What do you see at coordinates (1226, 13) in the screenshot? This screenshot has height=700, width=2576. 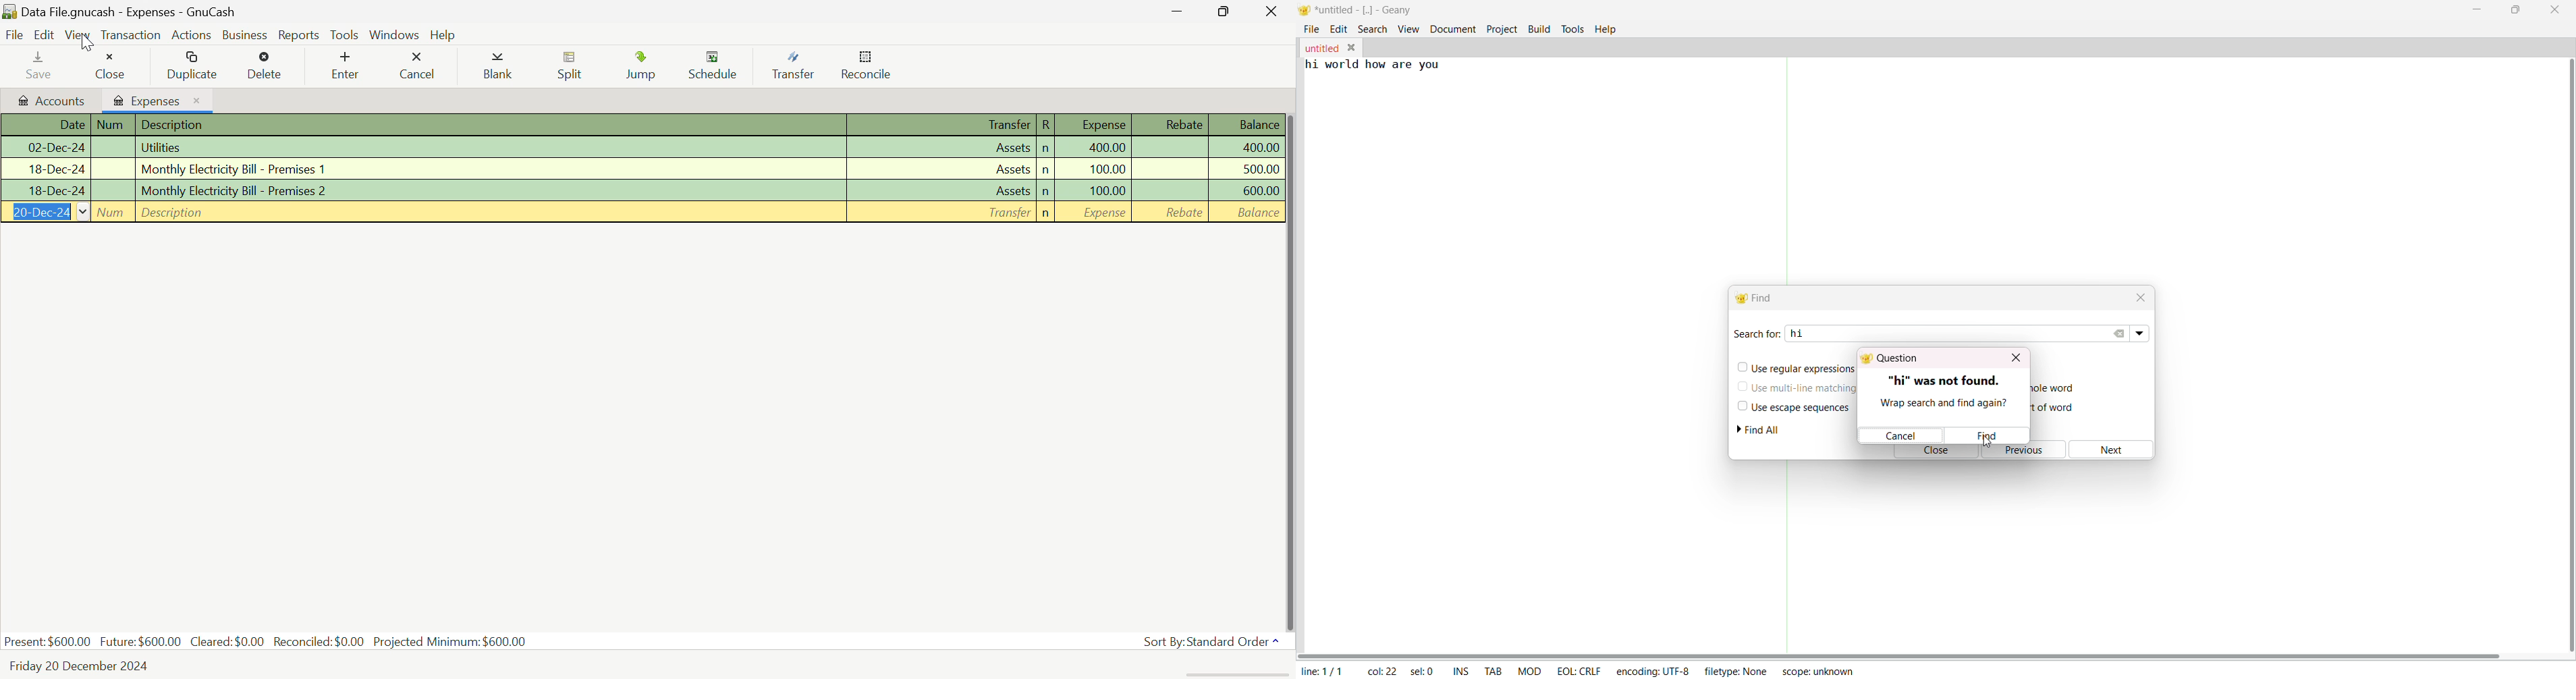 I see `Minimize` at bounding box center [1226, 13].